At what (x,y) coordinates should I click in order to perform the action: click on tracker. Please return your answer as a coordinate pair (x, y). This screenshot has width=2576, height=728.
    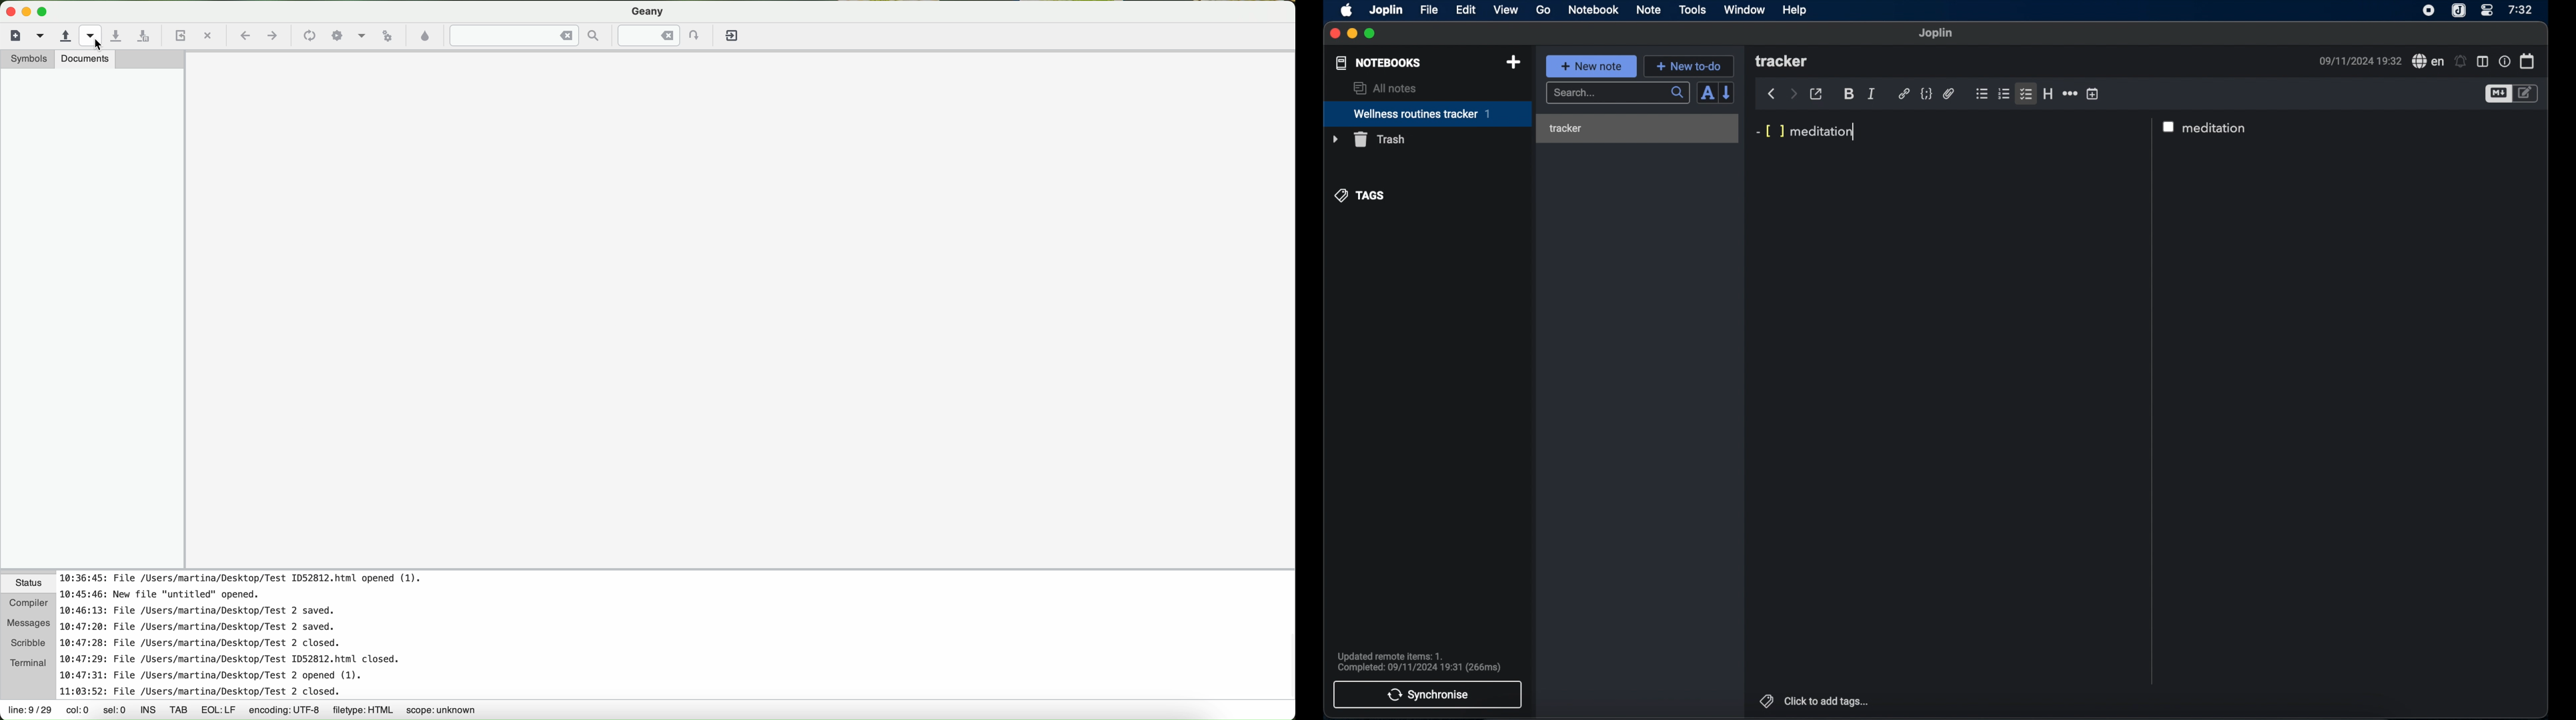
    Looking at the image, I should click on (1783, 62).